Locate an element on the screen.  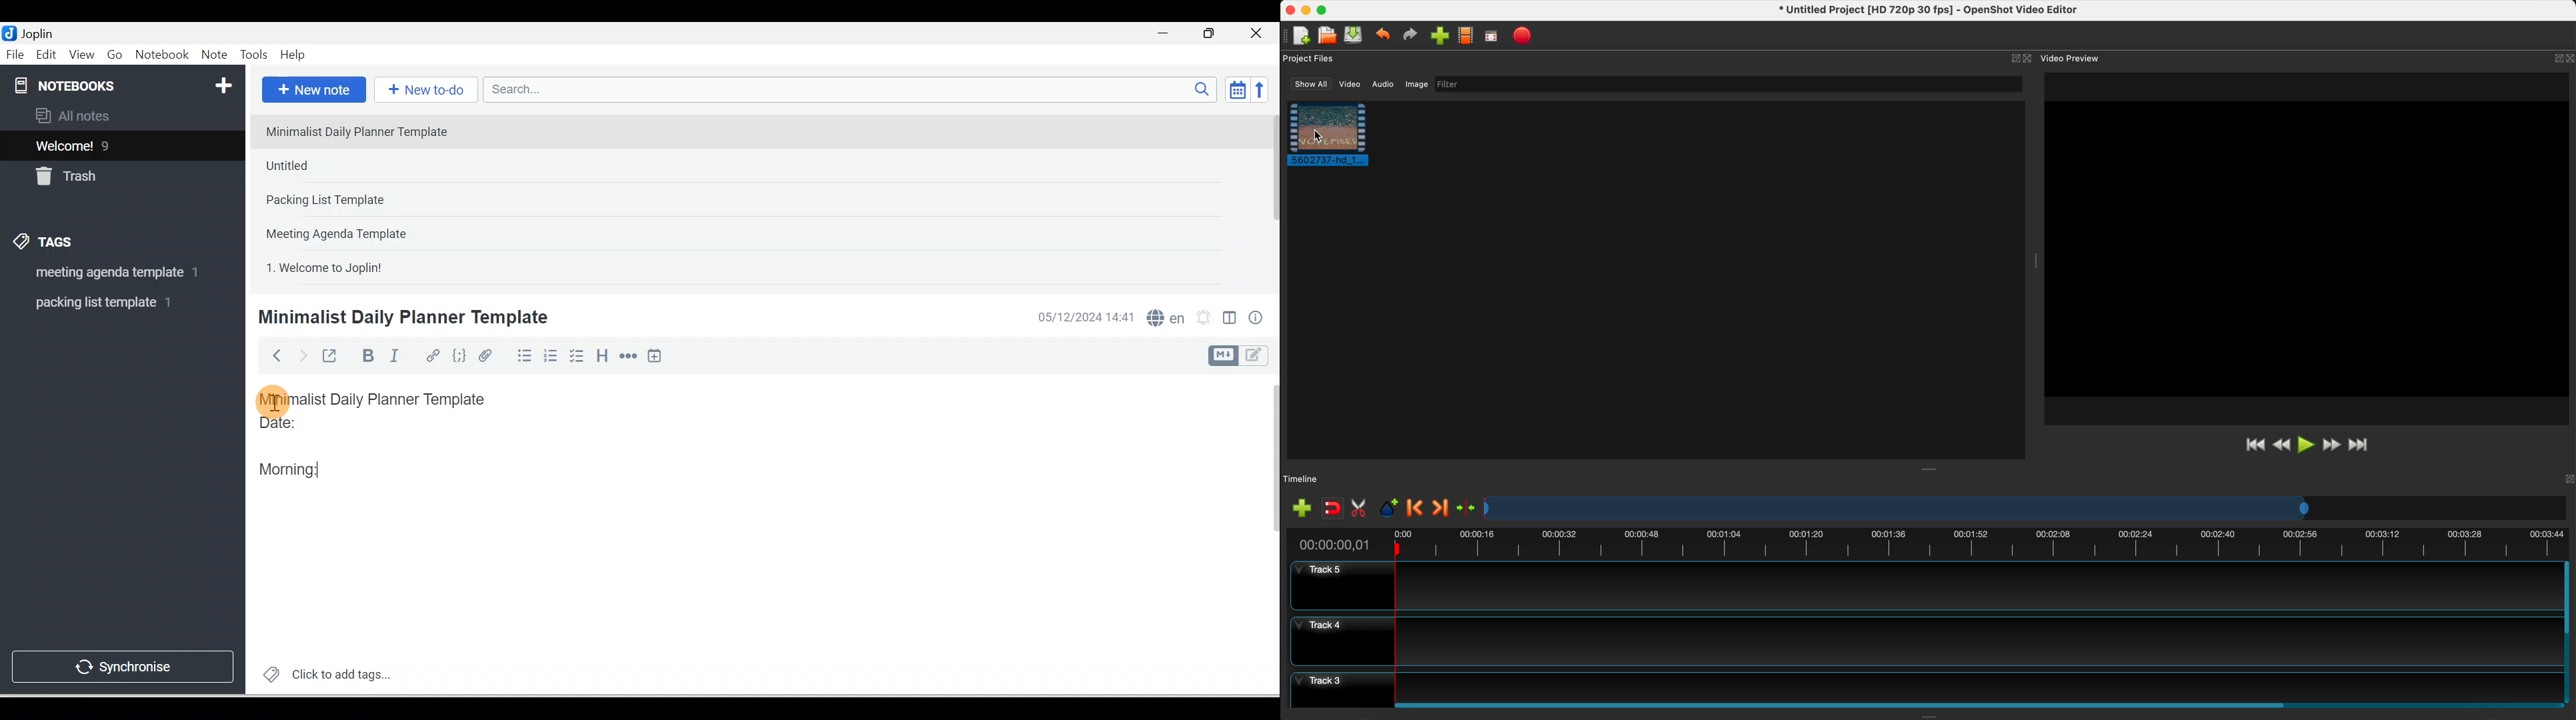
Note 3 is located at coordinates (367, 201).